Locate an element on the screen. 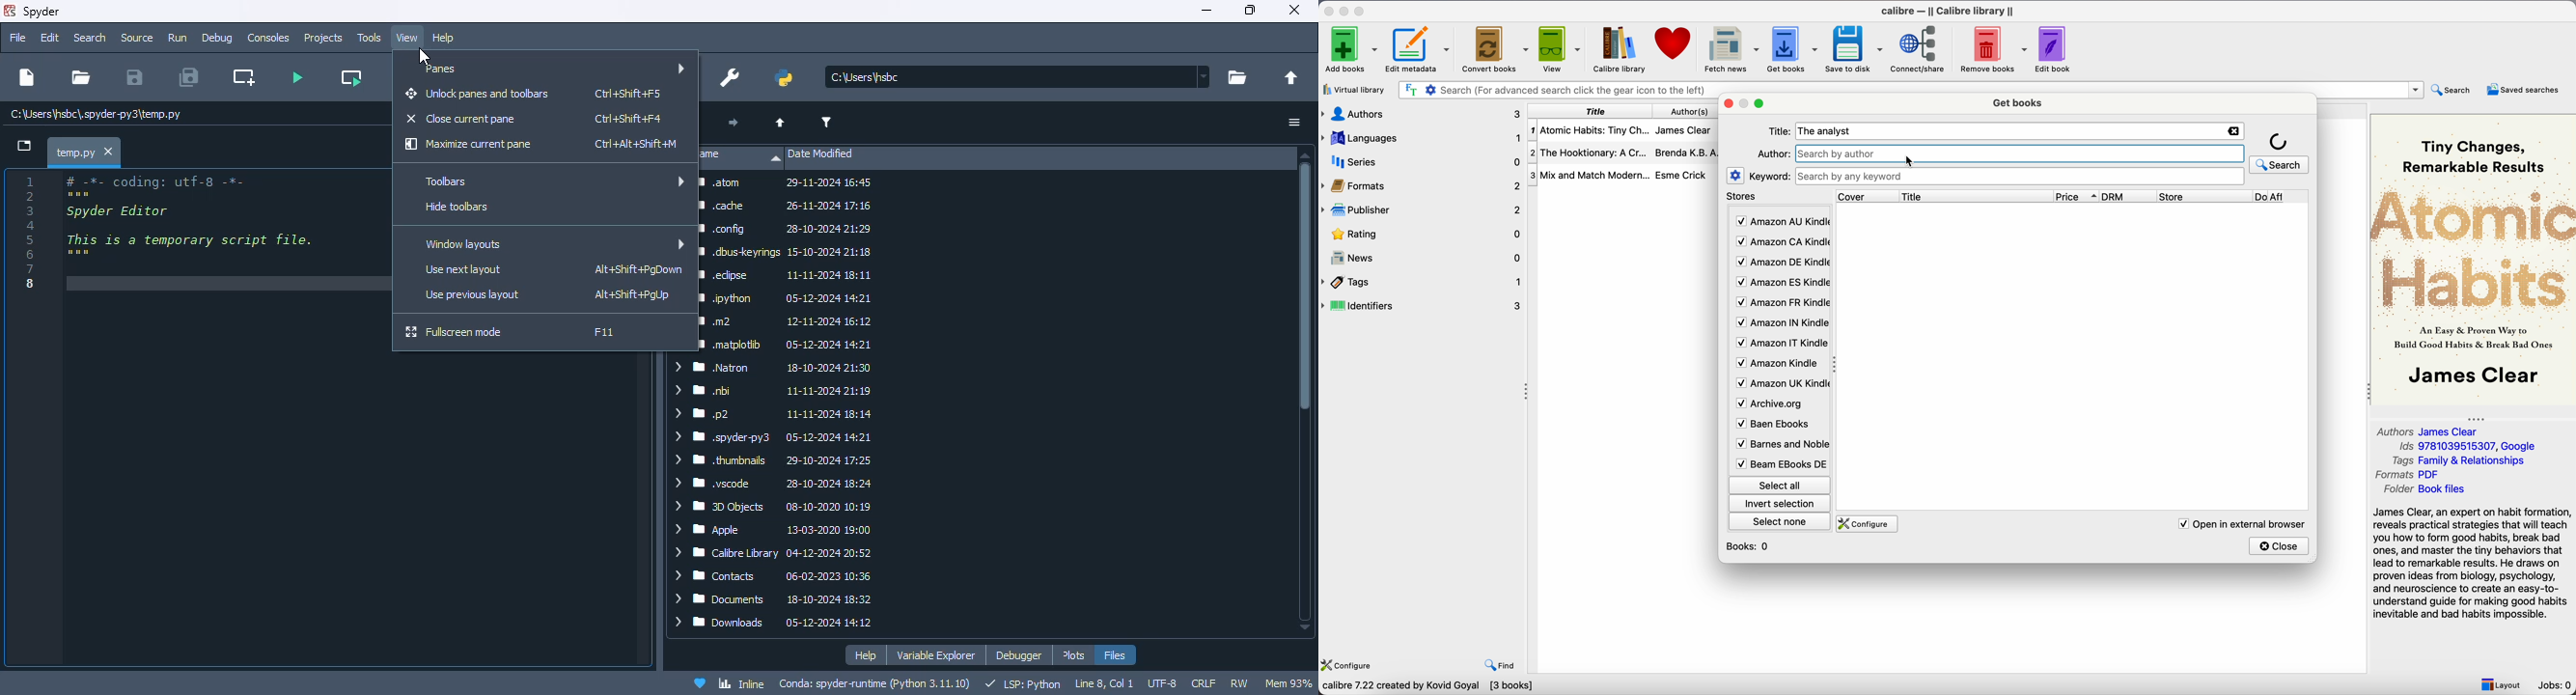 The height and width of the screenshot is (700, 2576). .atom is located at coordinates (789, 184).